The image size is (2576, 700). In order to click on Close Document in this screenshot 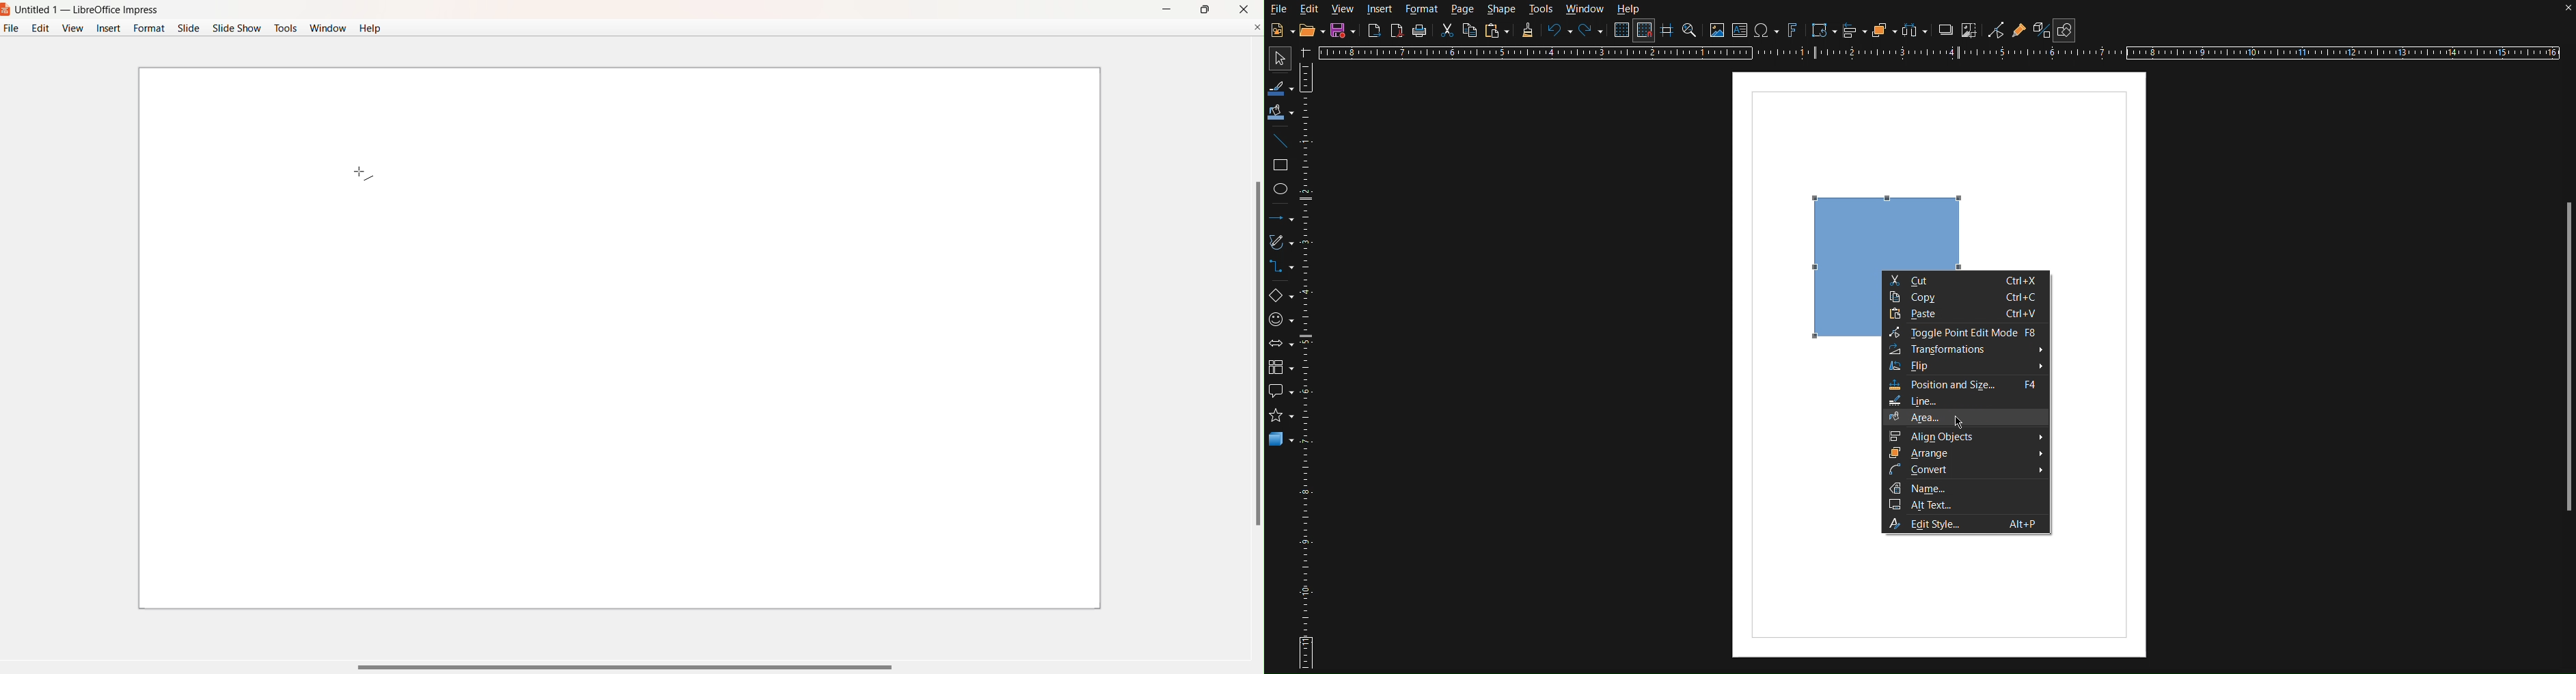, I will do `click(1256, 26)`.